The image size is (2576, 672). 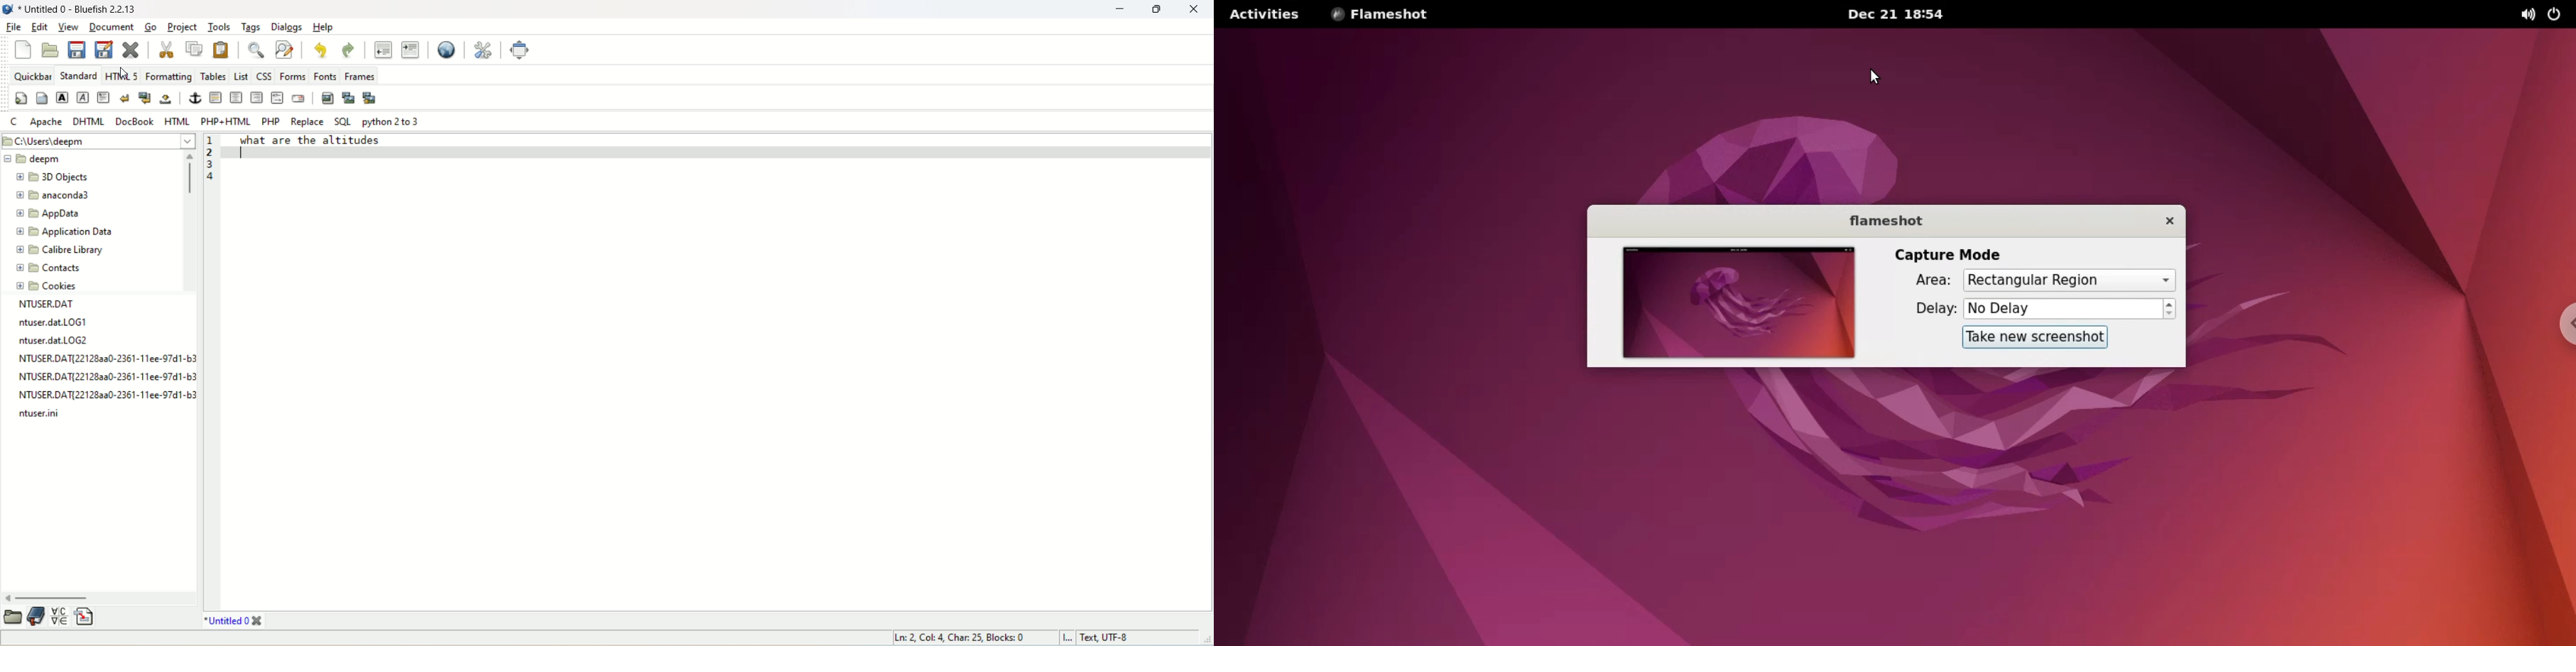 What do you see at coordinates (1156, 9) in the screenshot?
I see `restore down` at bounding box center [1156, 9].